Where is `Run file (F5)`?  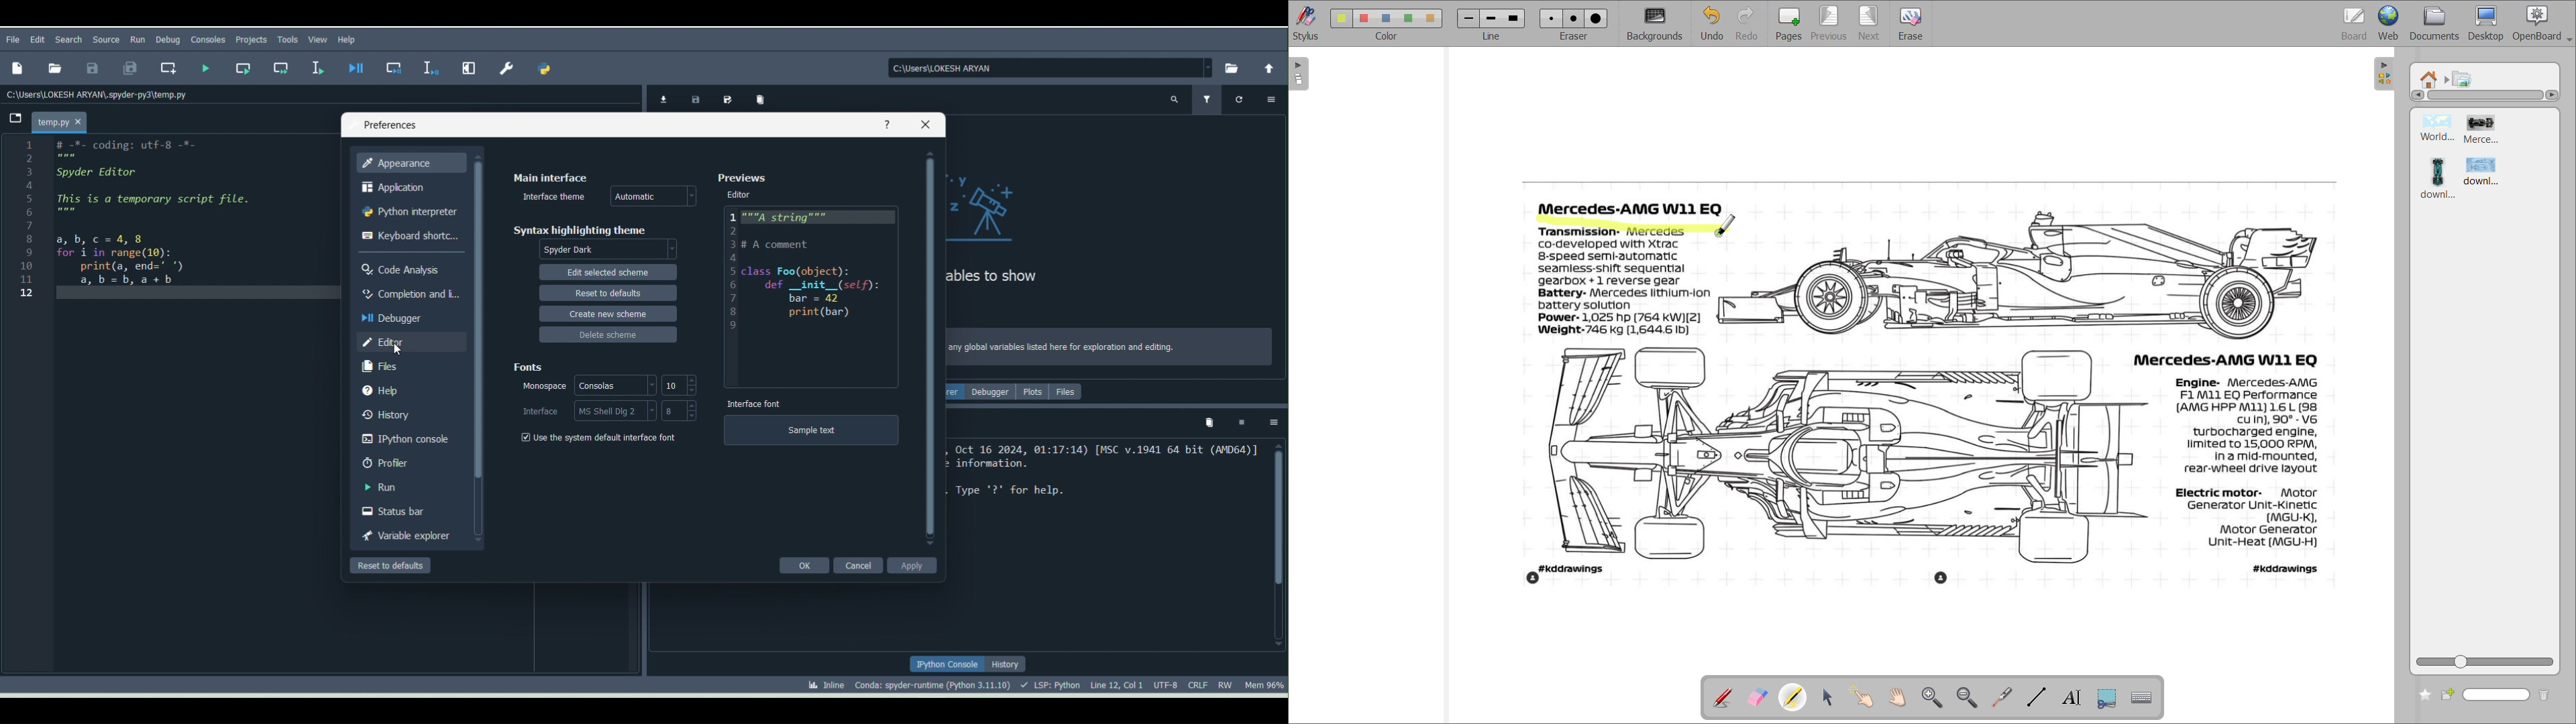
Run file (F5) is located at coordinates (206, 68).